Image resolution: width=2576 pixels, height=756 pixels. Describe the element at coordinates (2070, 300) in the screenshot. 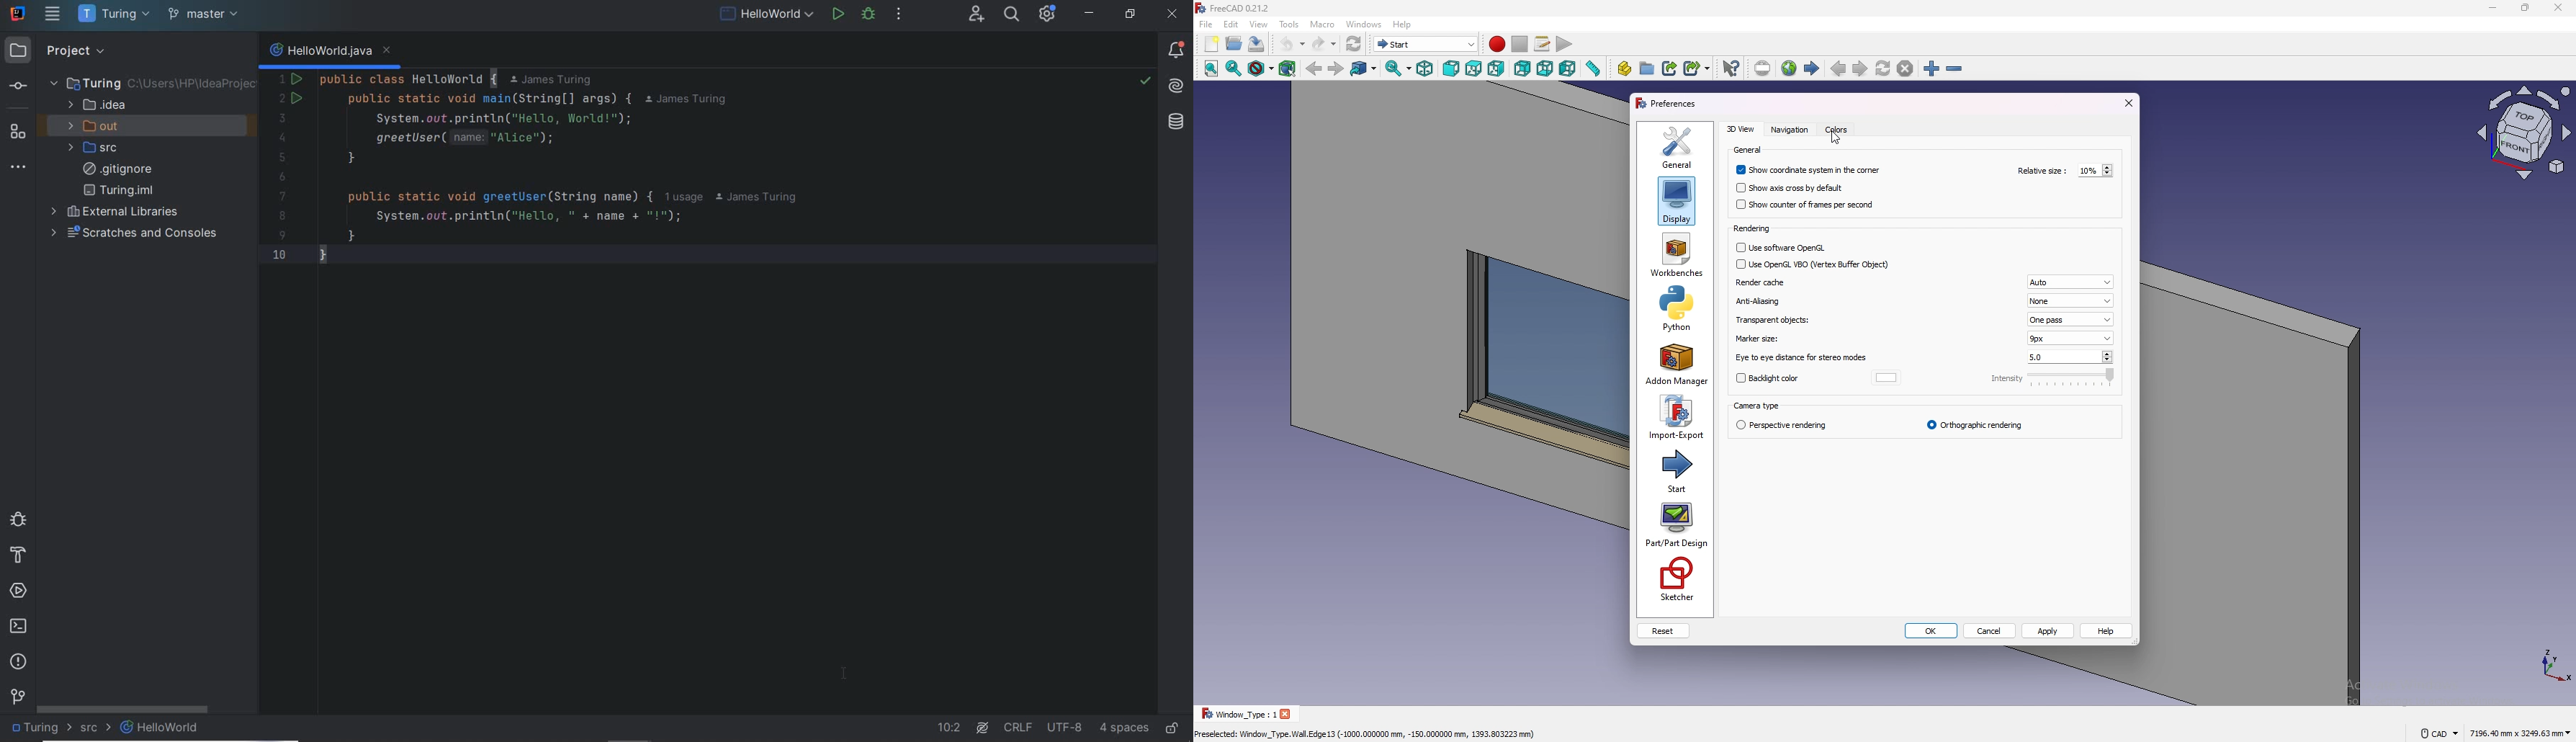

I see `none` at that location.